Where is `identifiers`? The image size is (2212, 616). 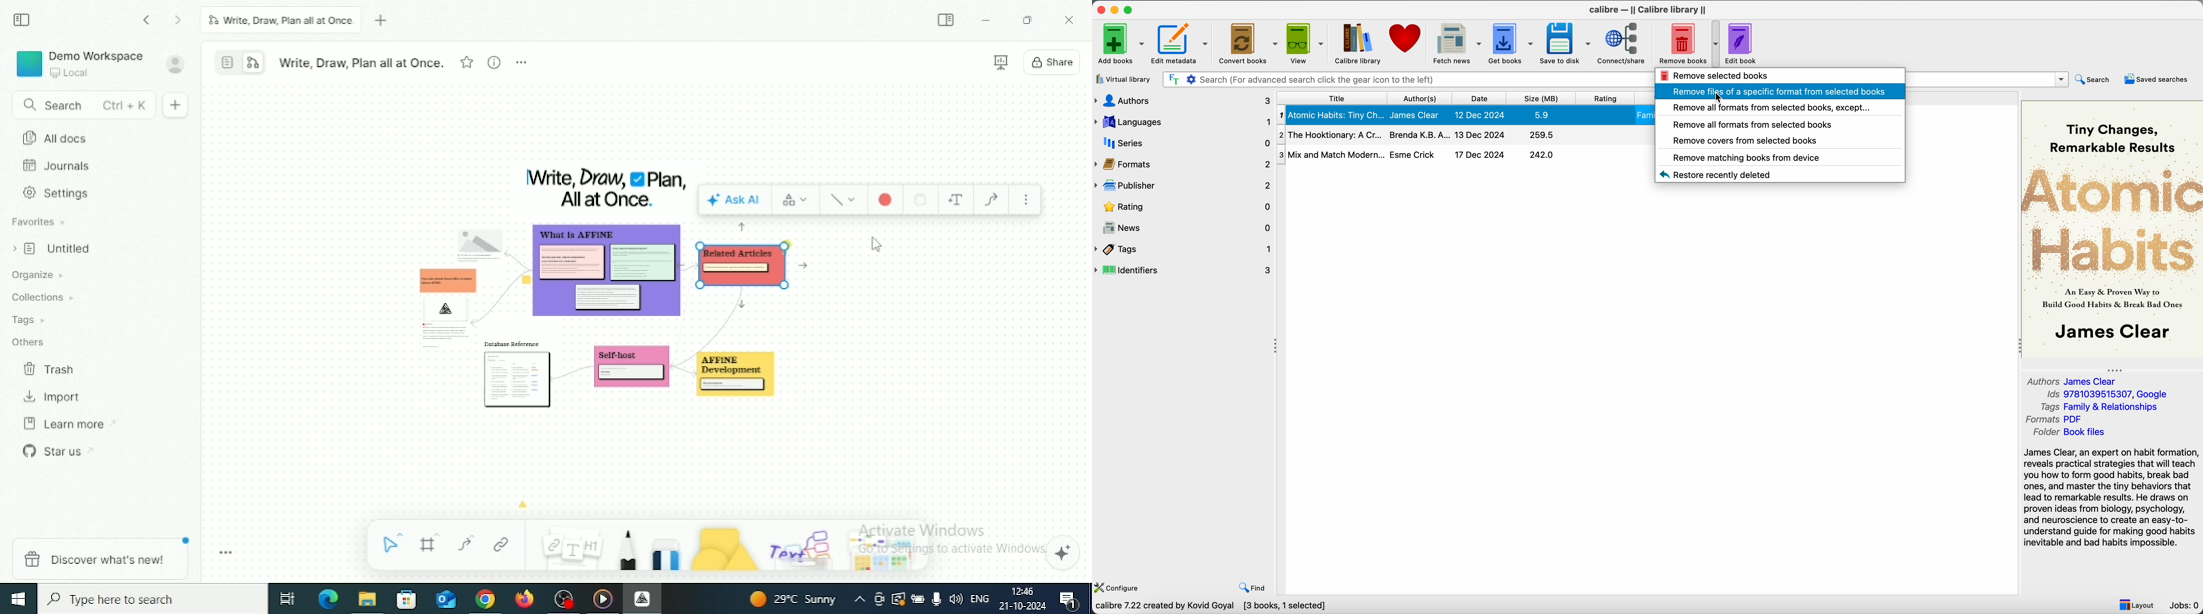
identifiers is located at coordinates (1184, 270).